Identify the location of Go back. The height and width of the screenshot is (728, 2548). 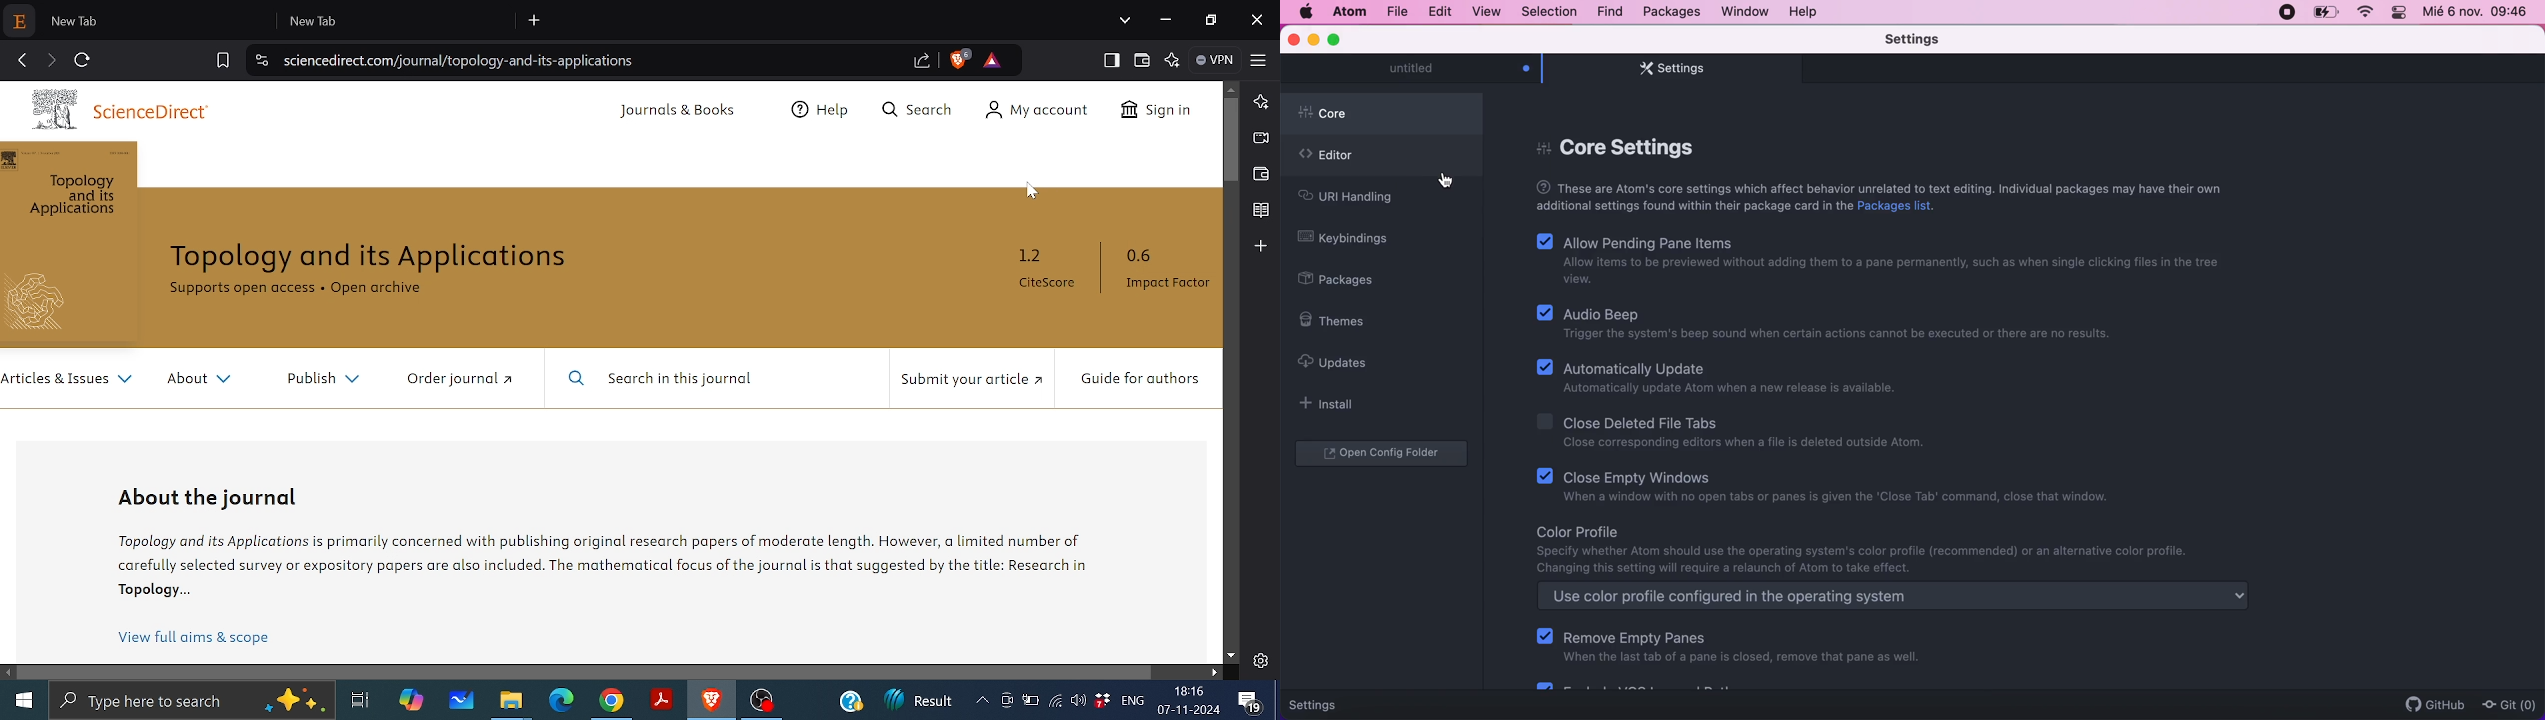
(22, 58).